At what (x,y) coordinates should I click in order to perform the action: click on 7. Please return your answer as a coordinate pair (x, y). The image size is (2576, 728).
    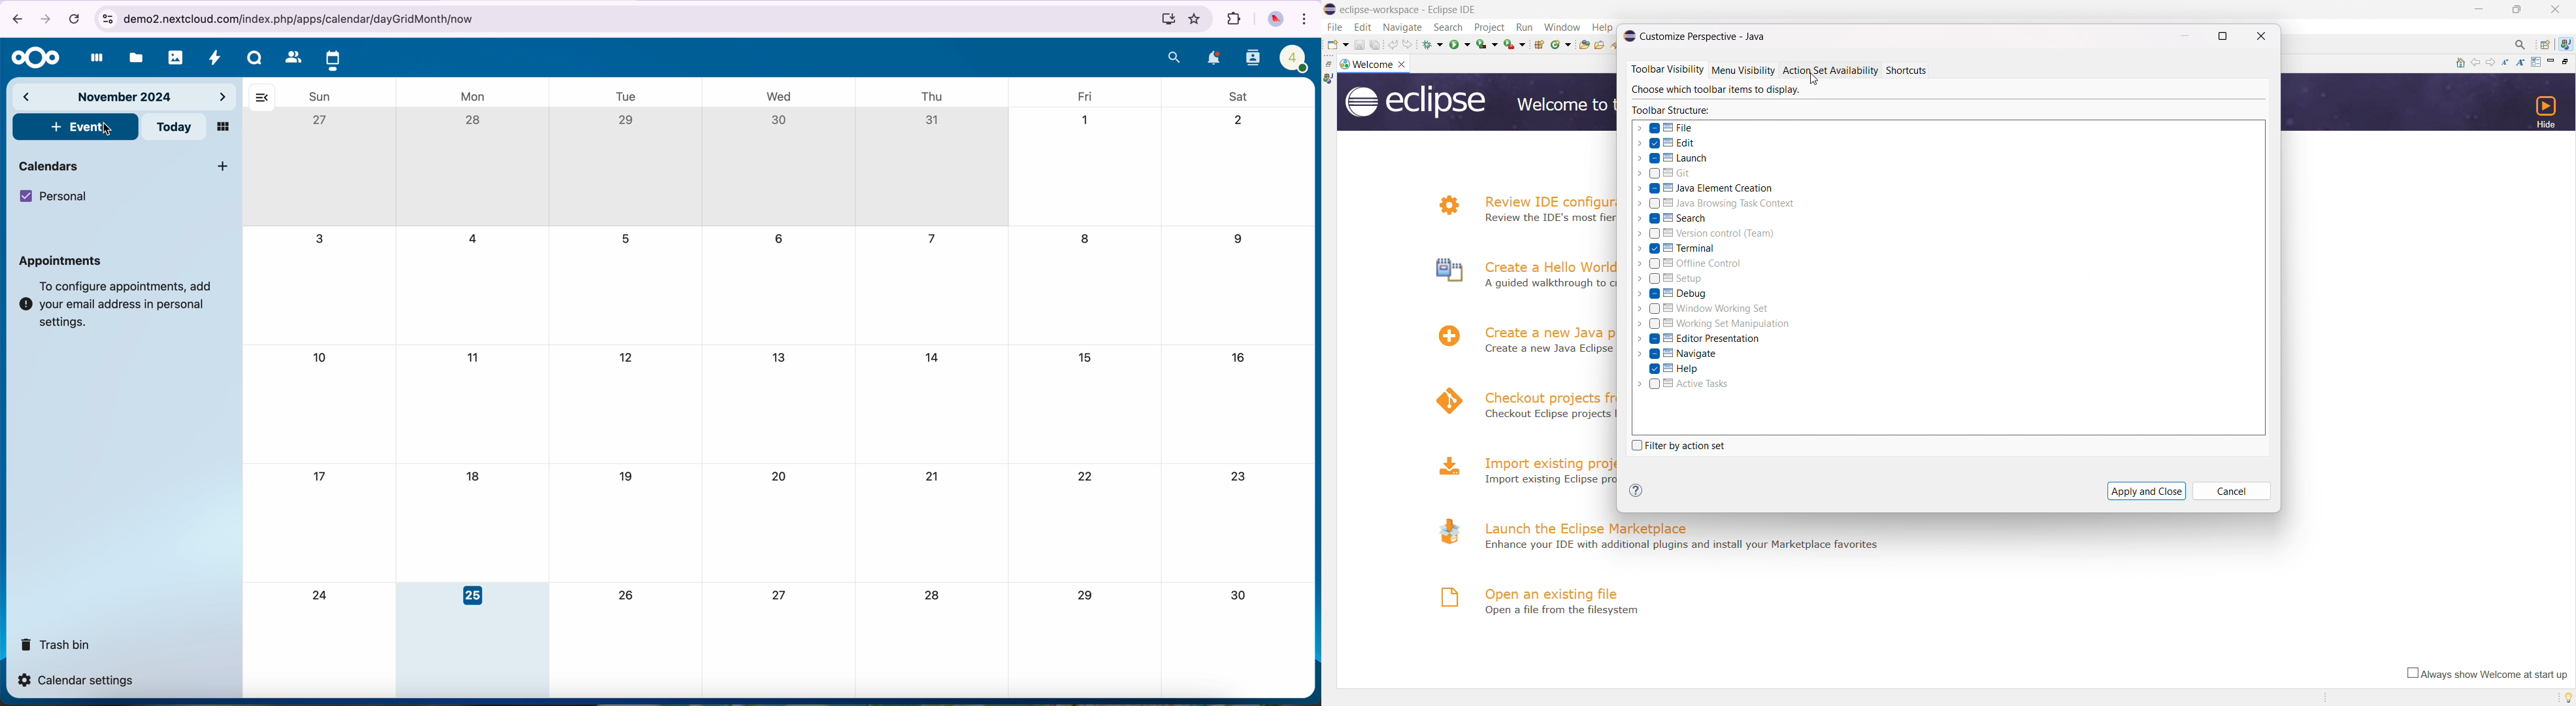
    Looking at the image, I should click on (931, 240).